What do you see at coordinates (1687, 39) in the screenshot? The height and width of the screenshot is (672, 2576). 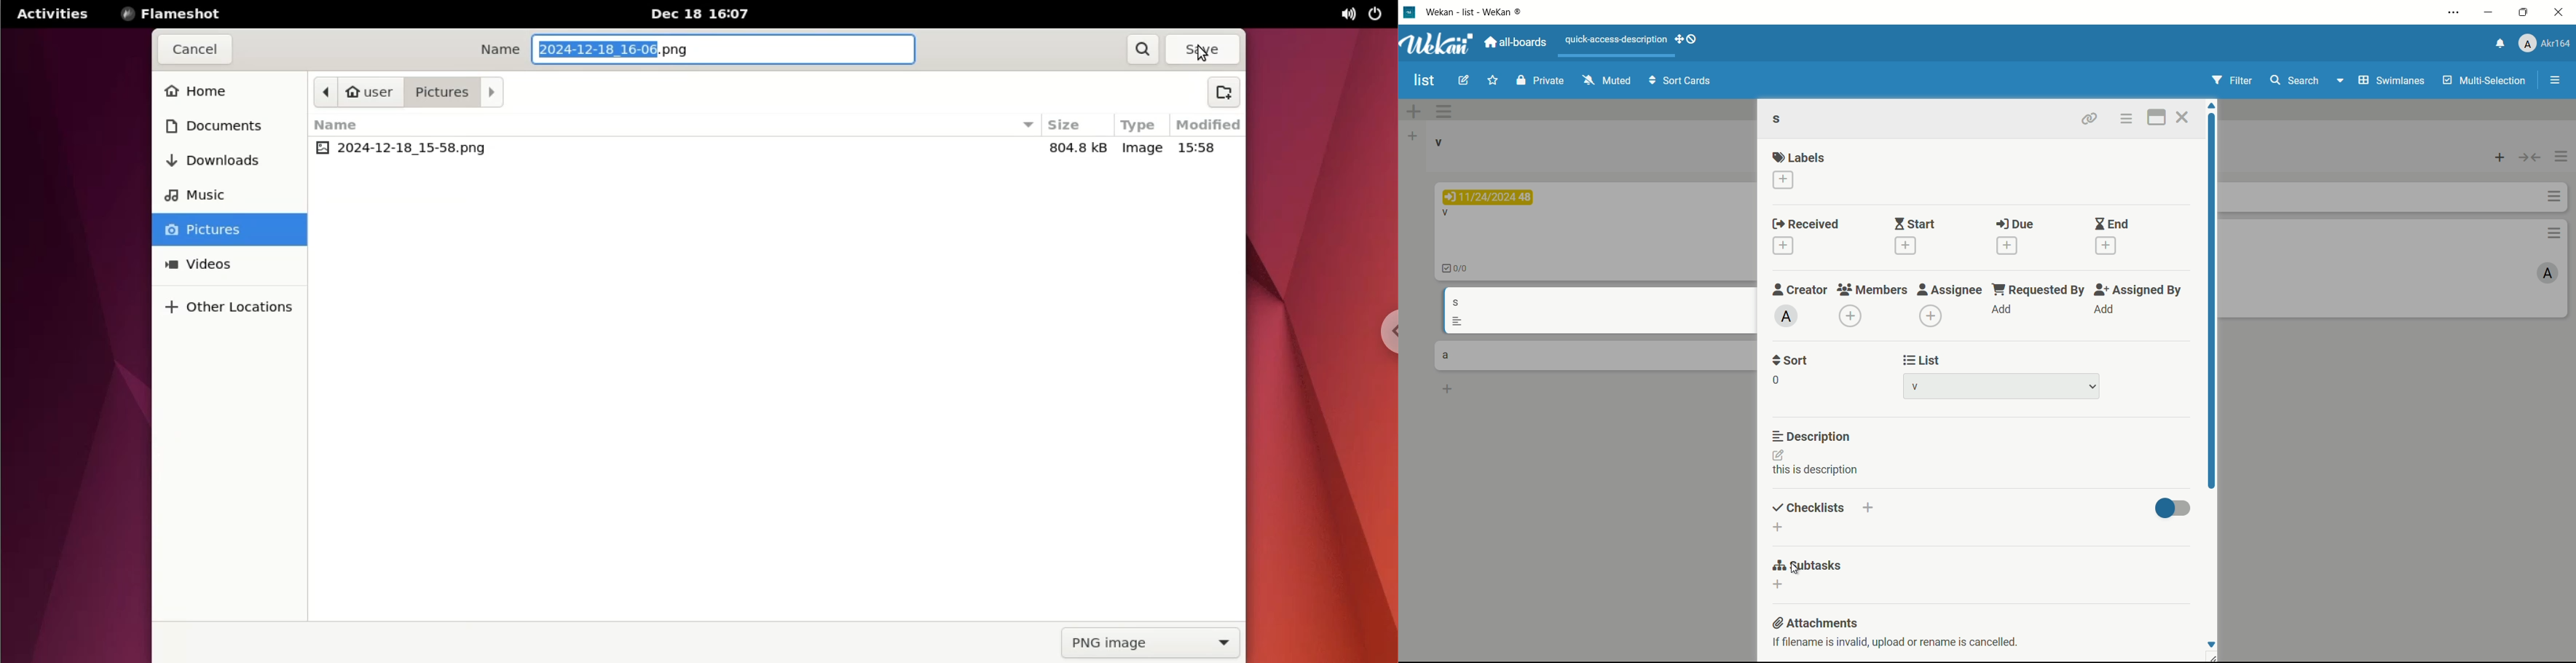 I see `show-desktop-drag-handles` at bounding box center [1687, 39].